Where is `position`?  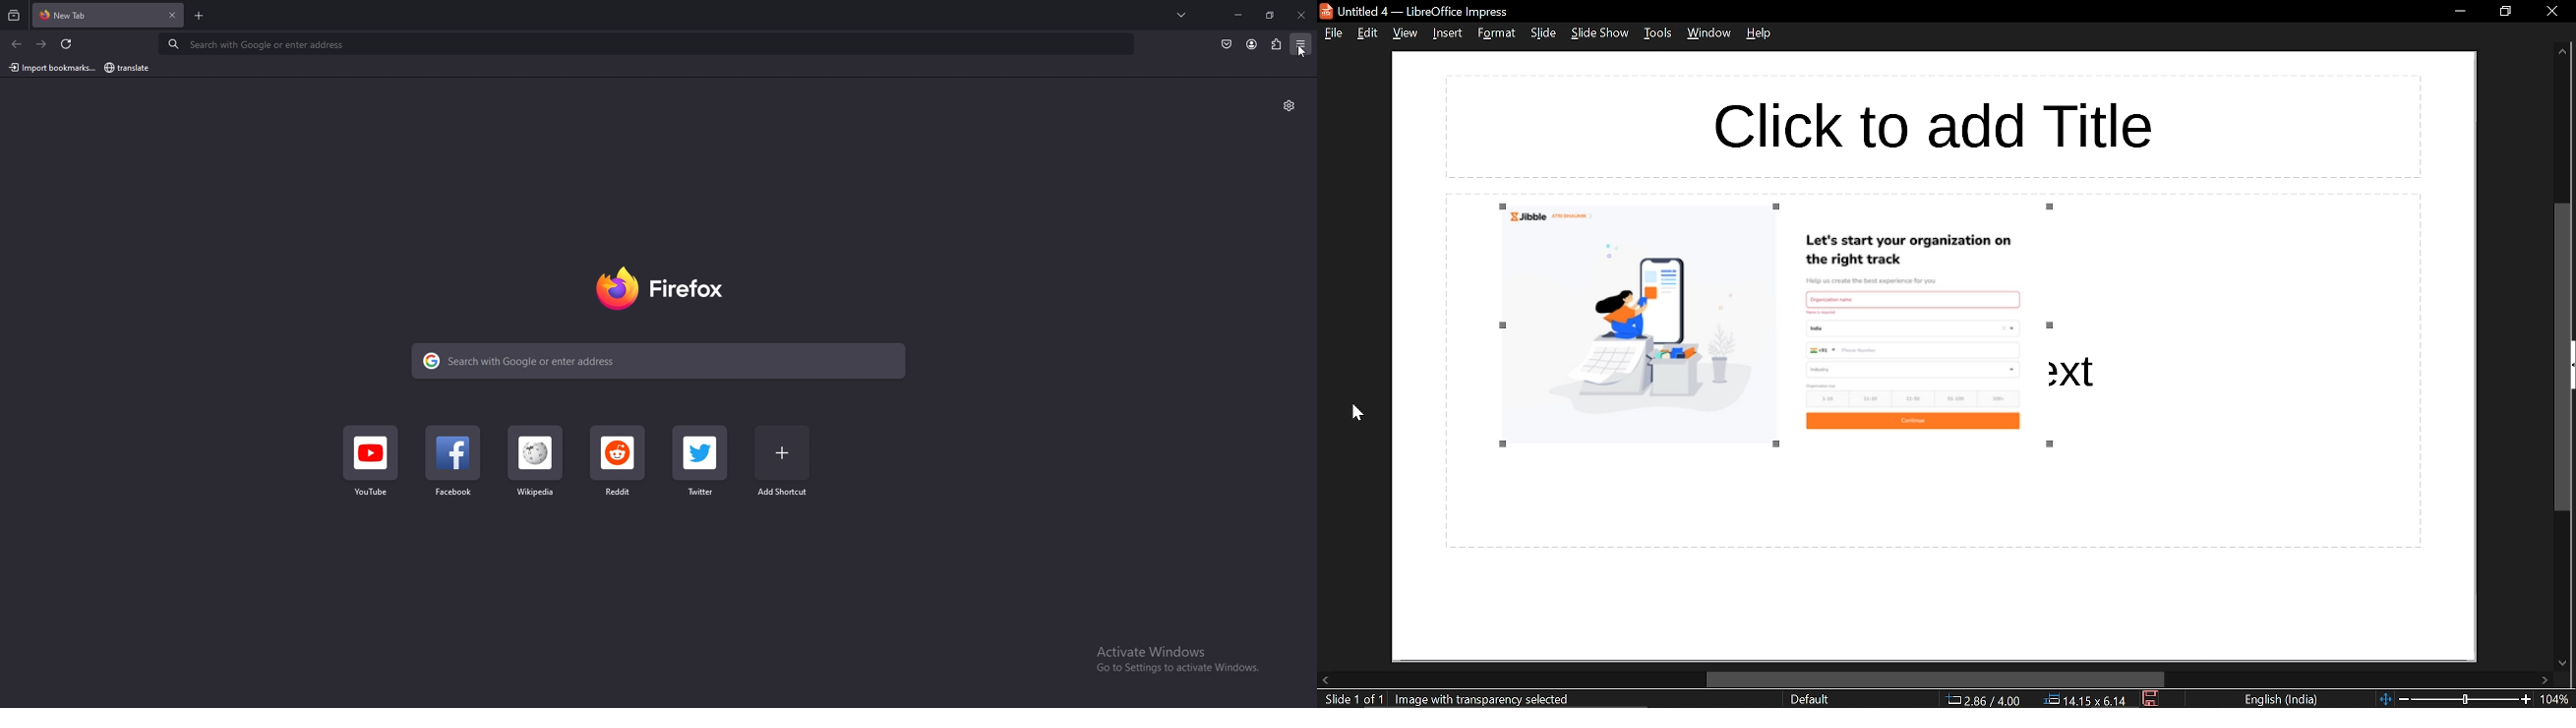
position is located at coordinates (2085, 700).